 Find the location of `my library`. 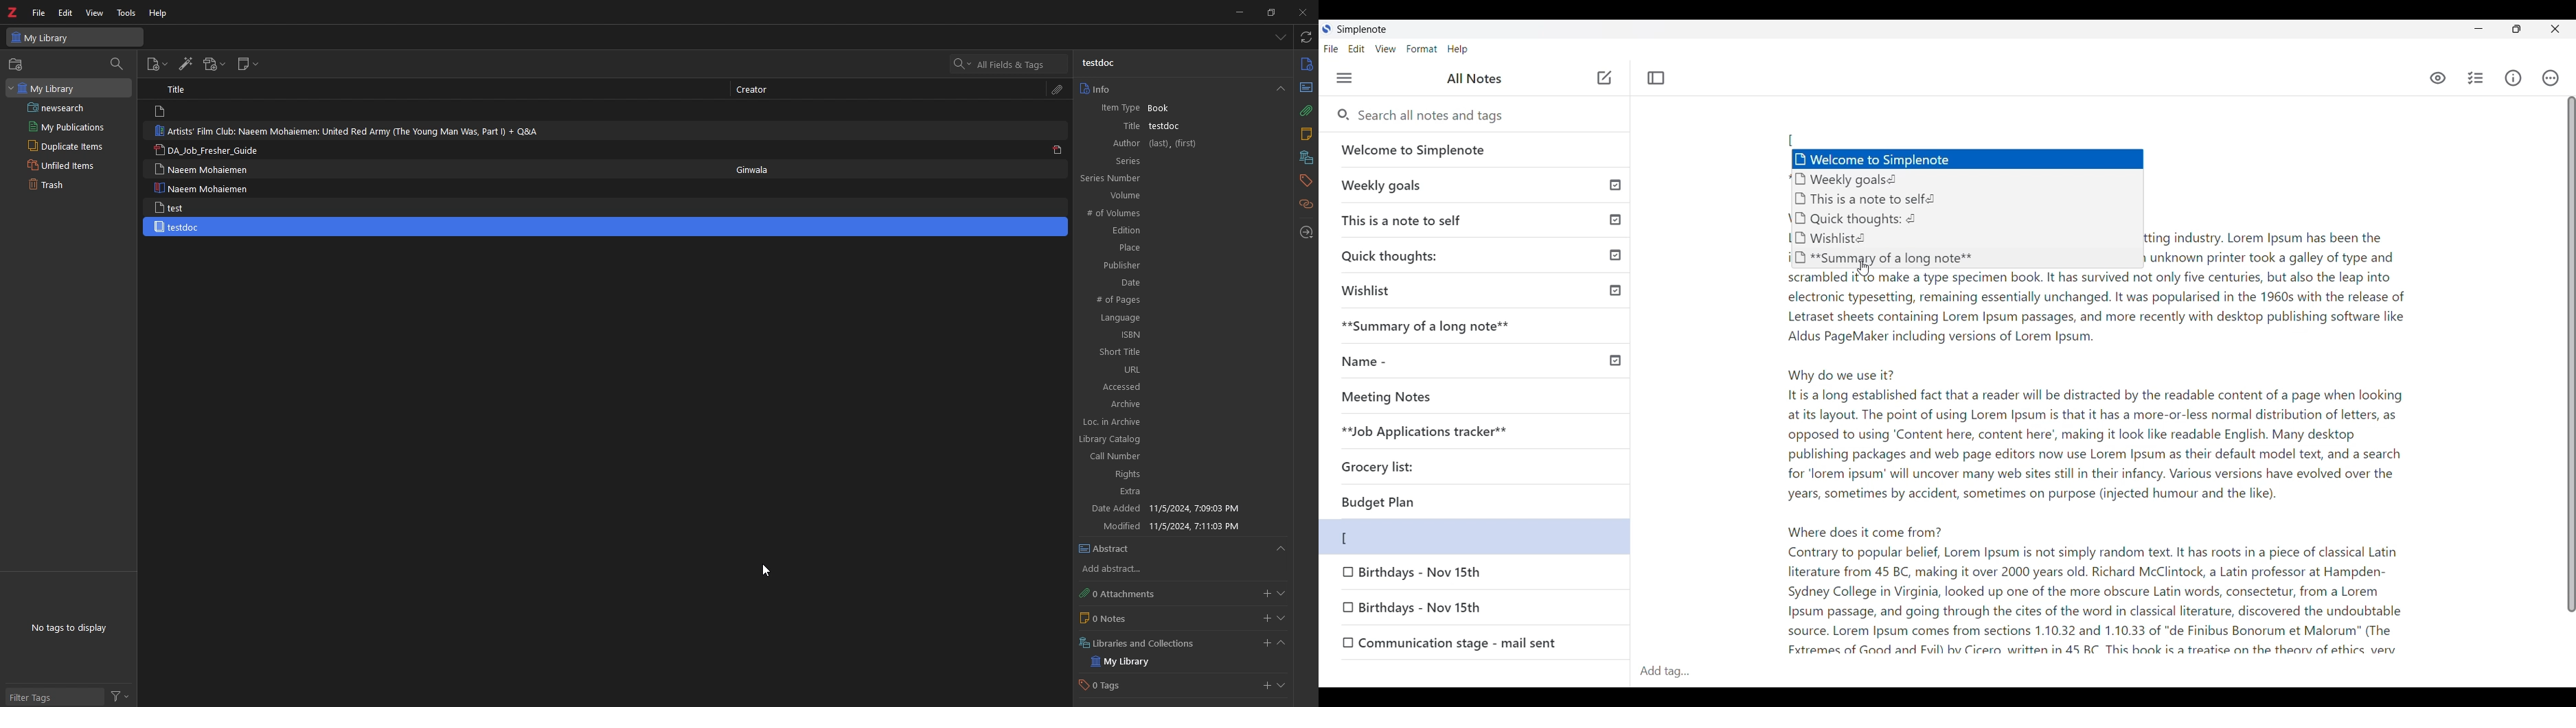

my library is located at coordinates (67, 87).